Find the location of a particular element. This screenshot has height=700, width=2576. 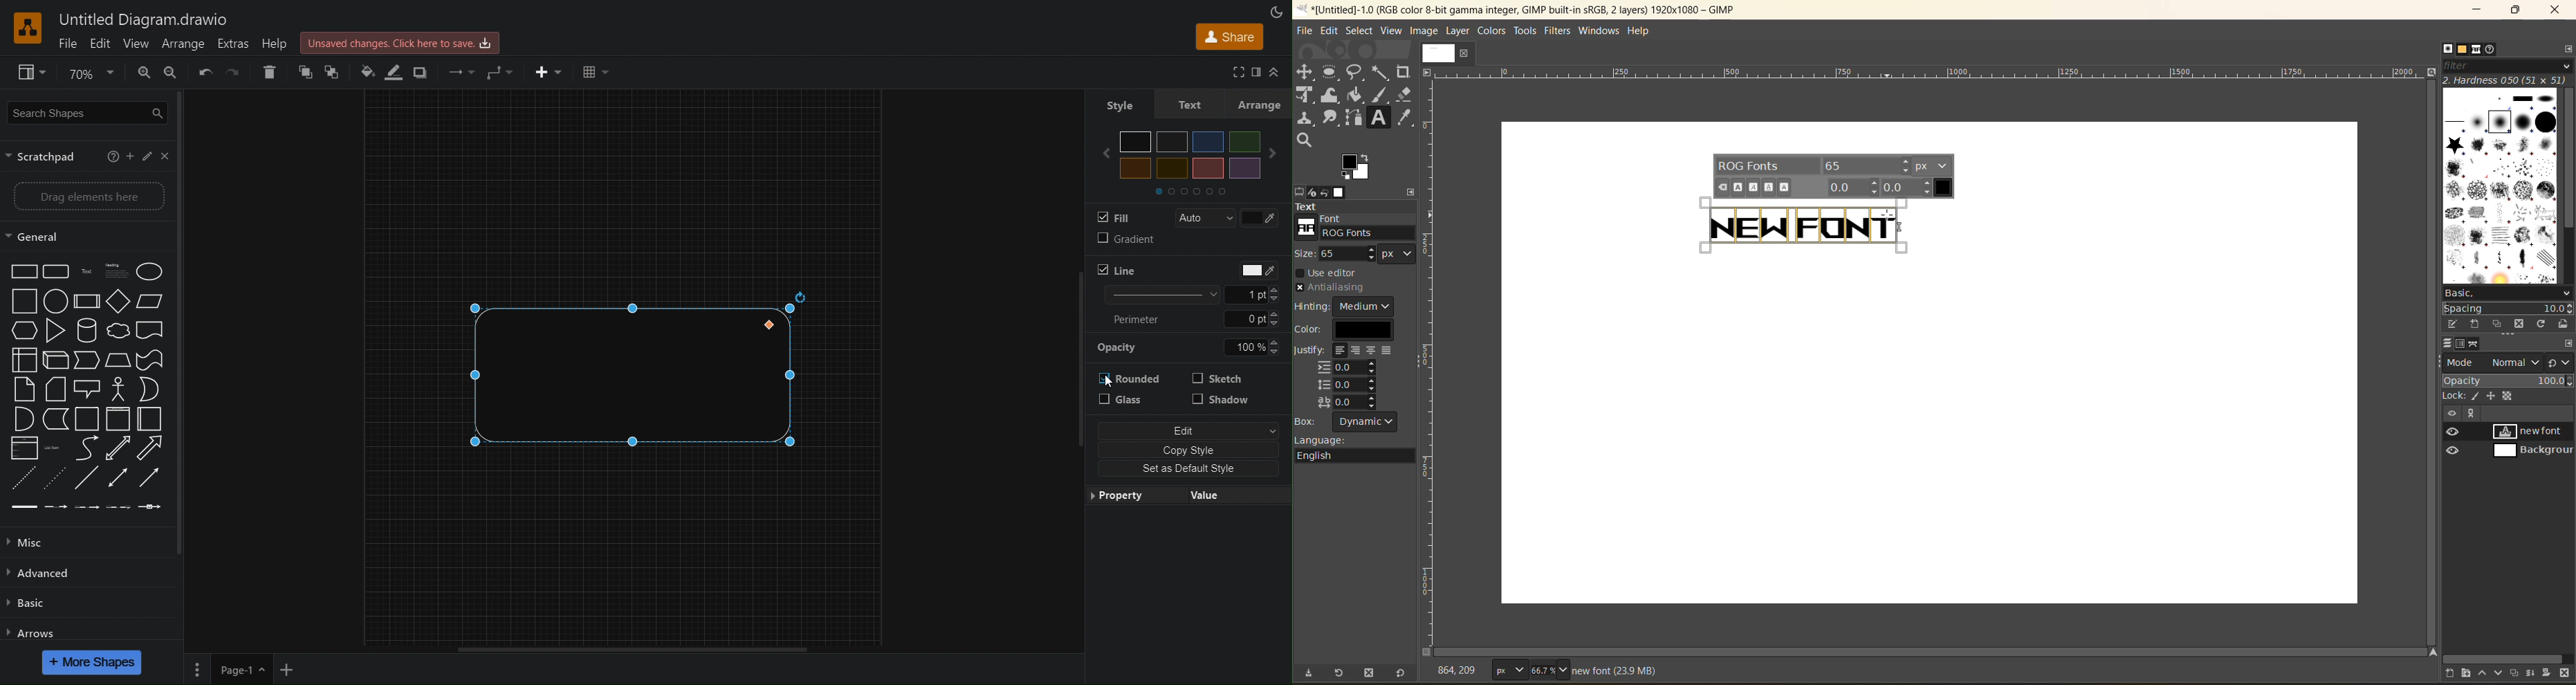

Glass is located at coordinates (1128, 403).